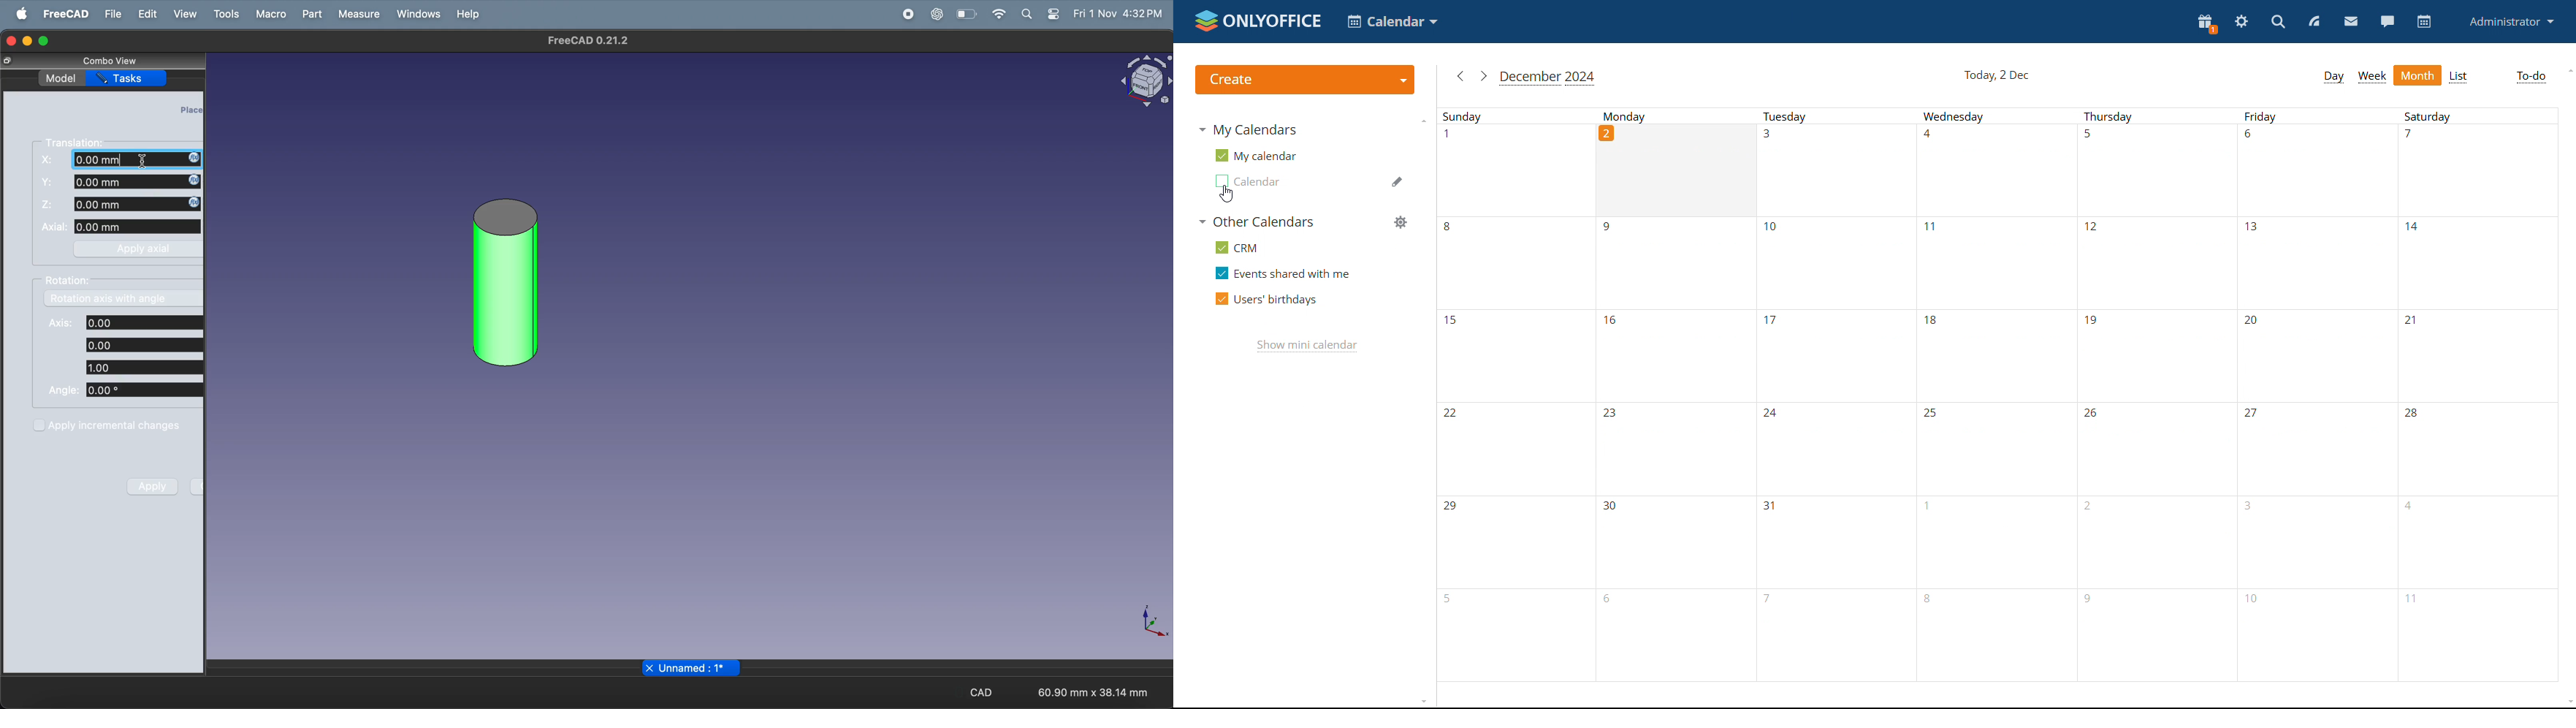  What do you see at coordinates (1146, 81) in the screenshot?
I see `object view` at bounding box center [1146, 81].